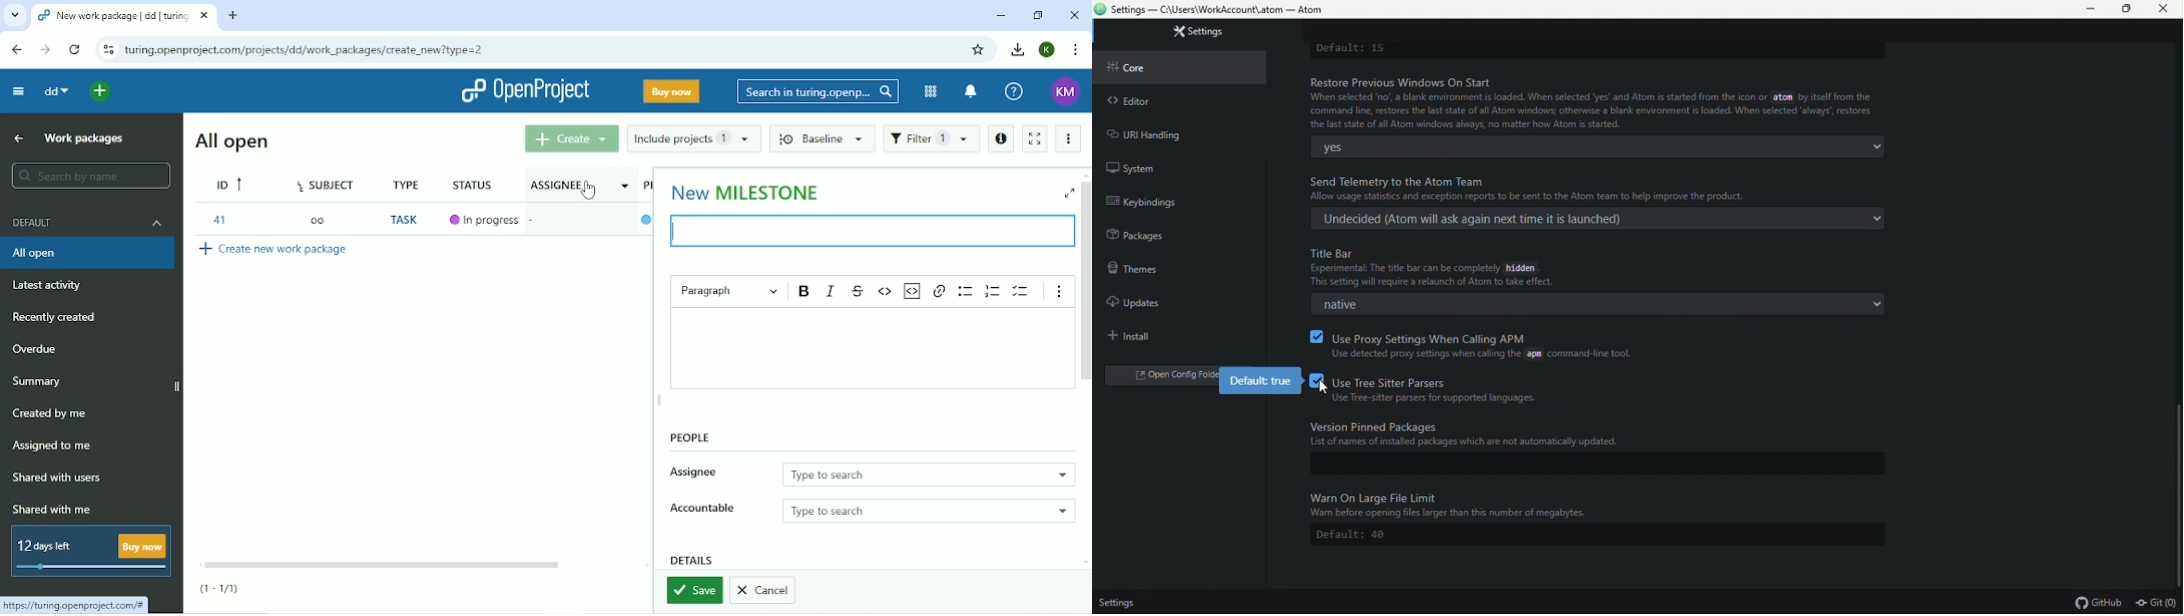  I want to click on 41, so click(219, 219).